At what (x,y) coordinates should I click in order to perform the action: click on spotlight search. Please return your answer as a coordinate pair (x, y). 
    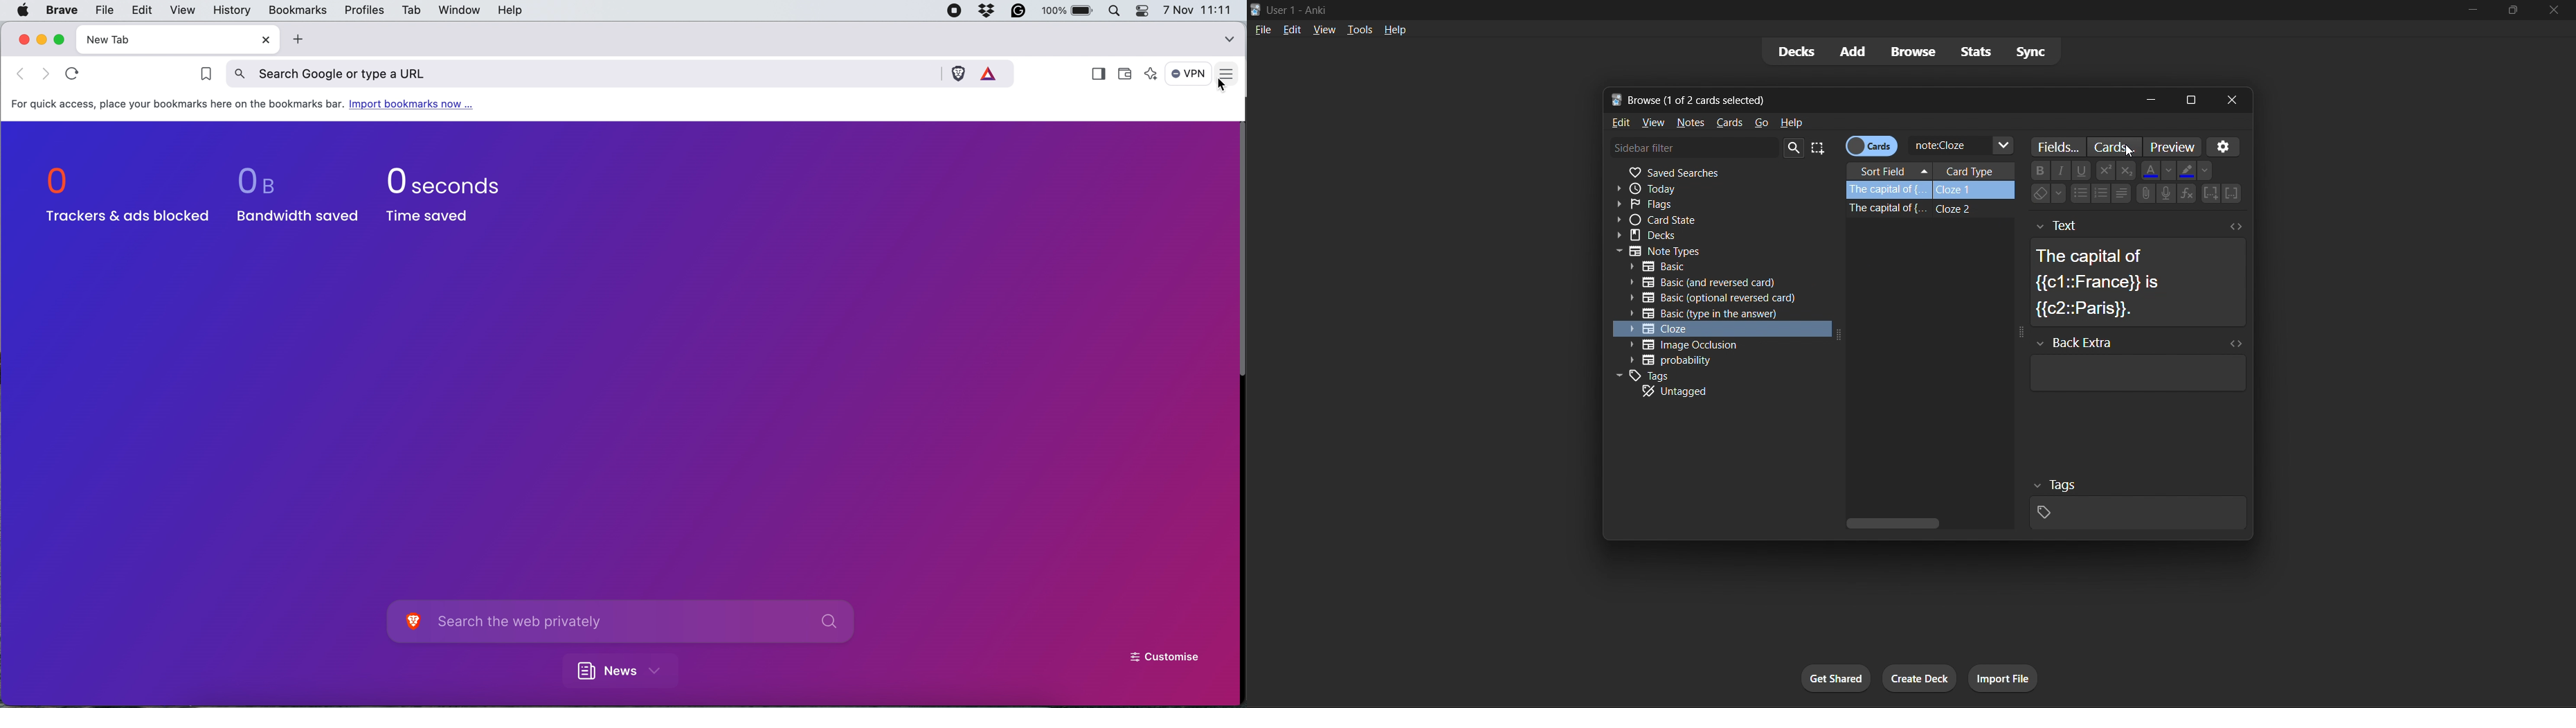
    Looking at the image, I should click on (1118, 11).